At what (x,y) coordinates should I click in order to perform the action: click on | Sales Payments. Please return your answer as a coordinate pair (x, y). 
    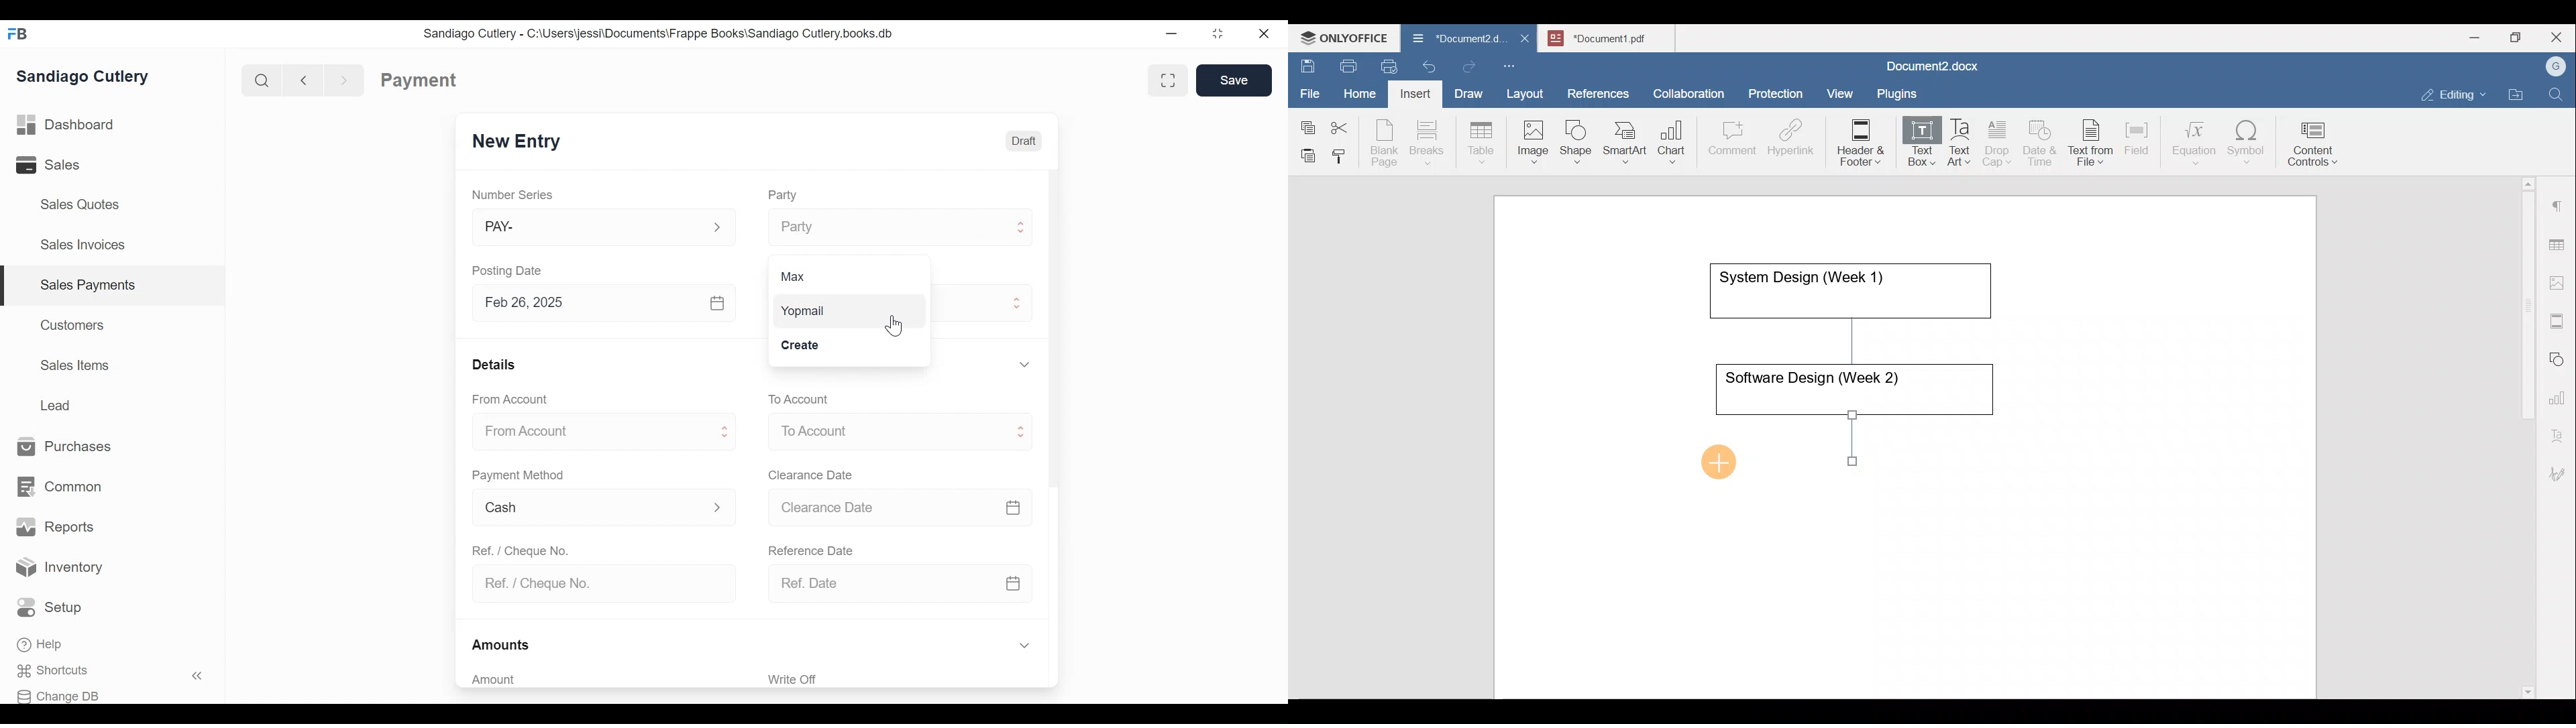
    Looking at the image, I should click on (114, 286).